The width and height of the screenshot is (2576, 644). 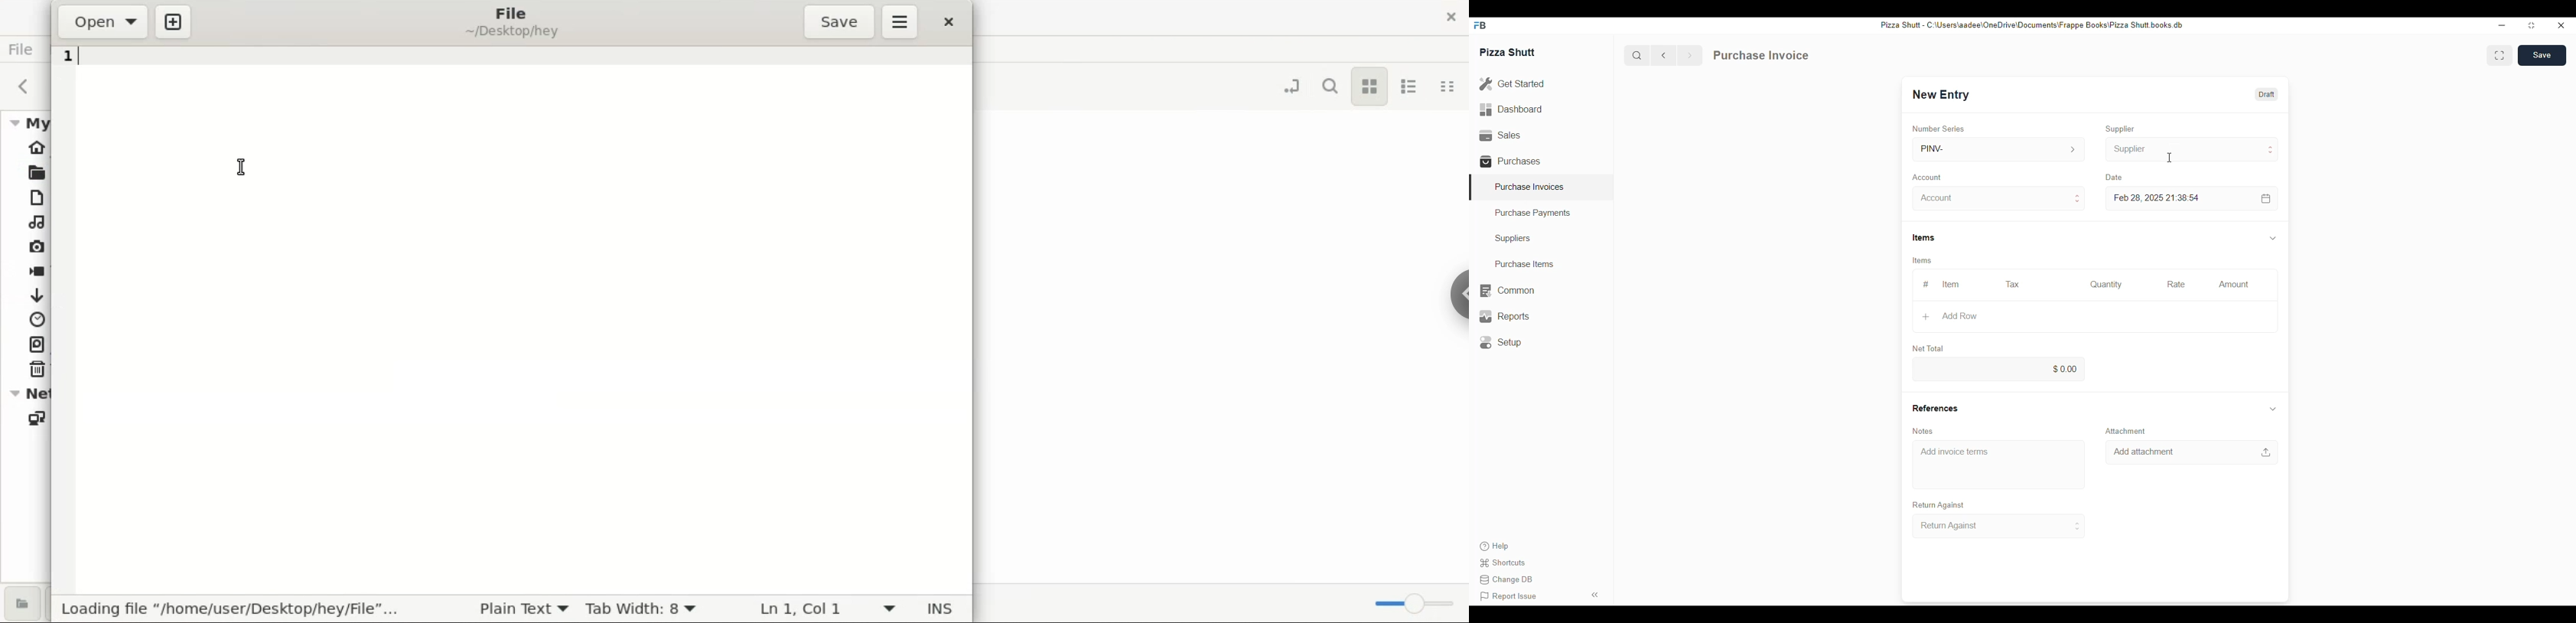 I want to click on Add Row, so click(x=1954, y=317).